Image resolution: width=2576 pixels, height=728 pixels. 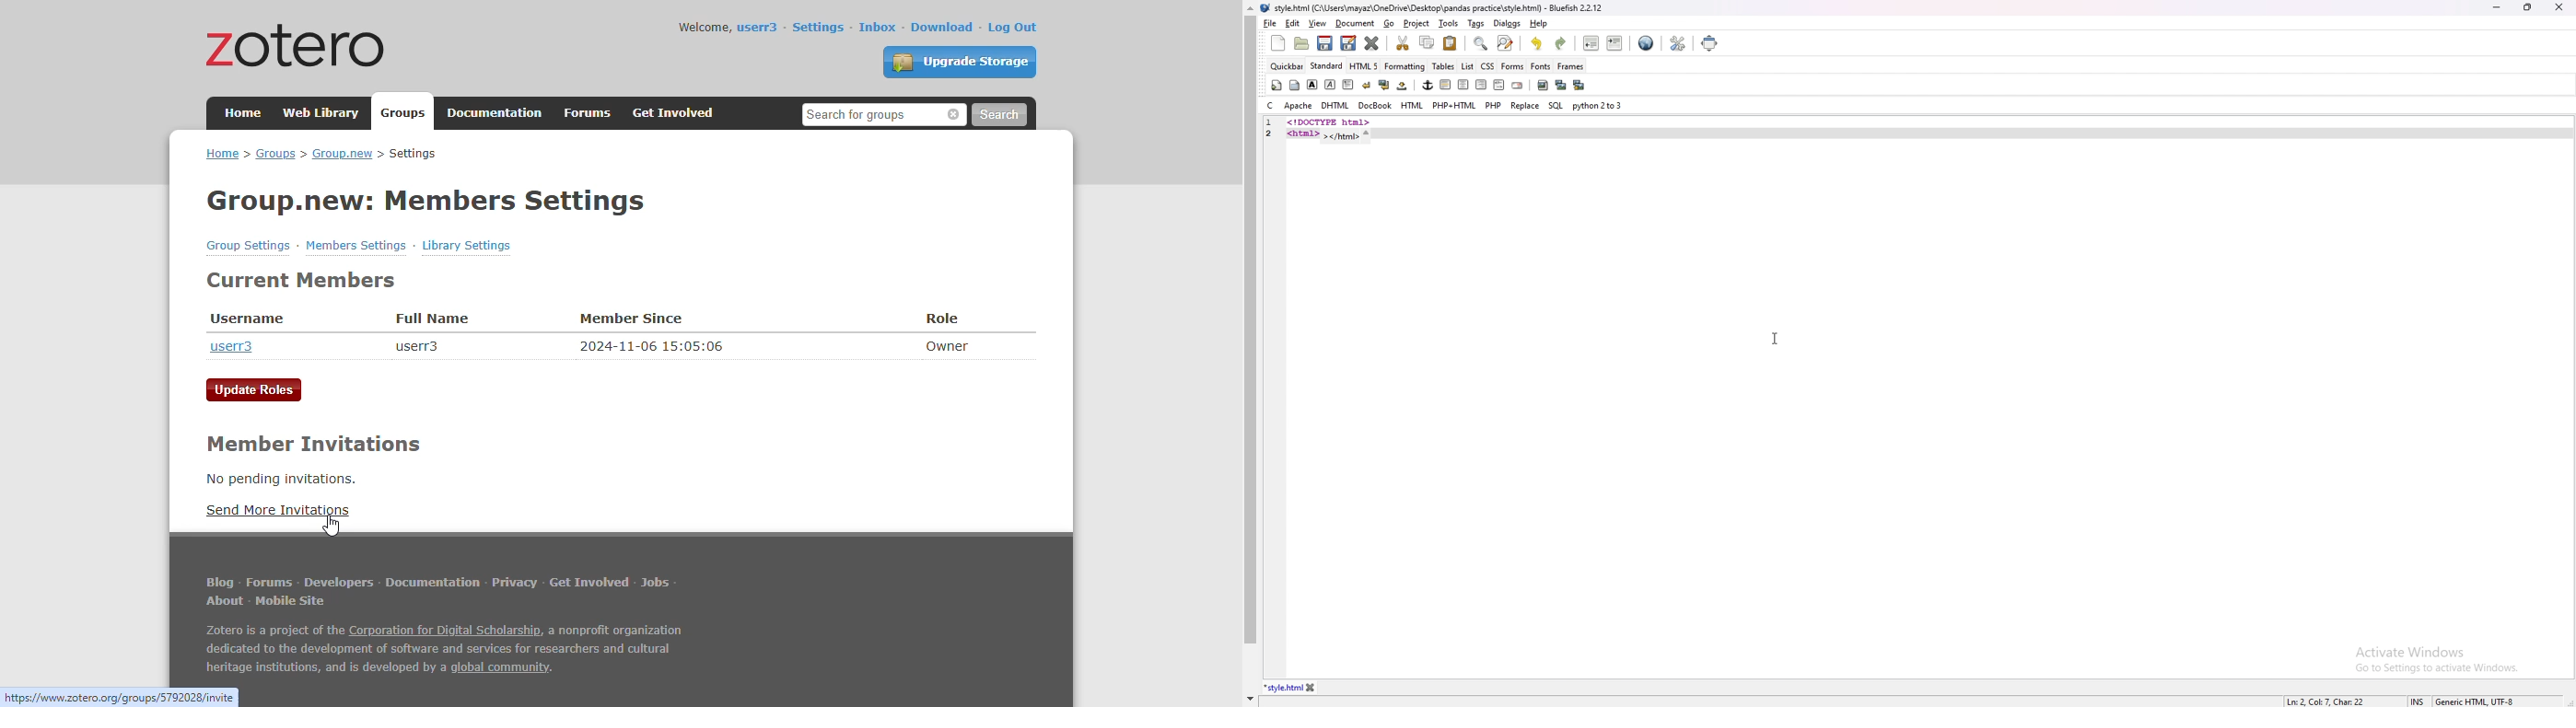 I want to click on userr3, so click(x=415, y=346).